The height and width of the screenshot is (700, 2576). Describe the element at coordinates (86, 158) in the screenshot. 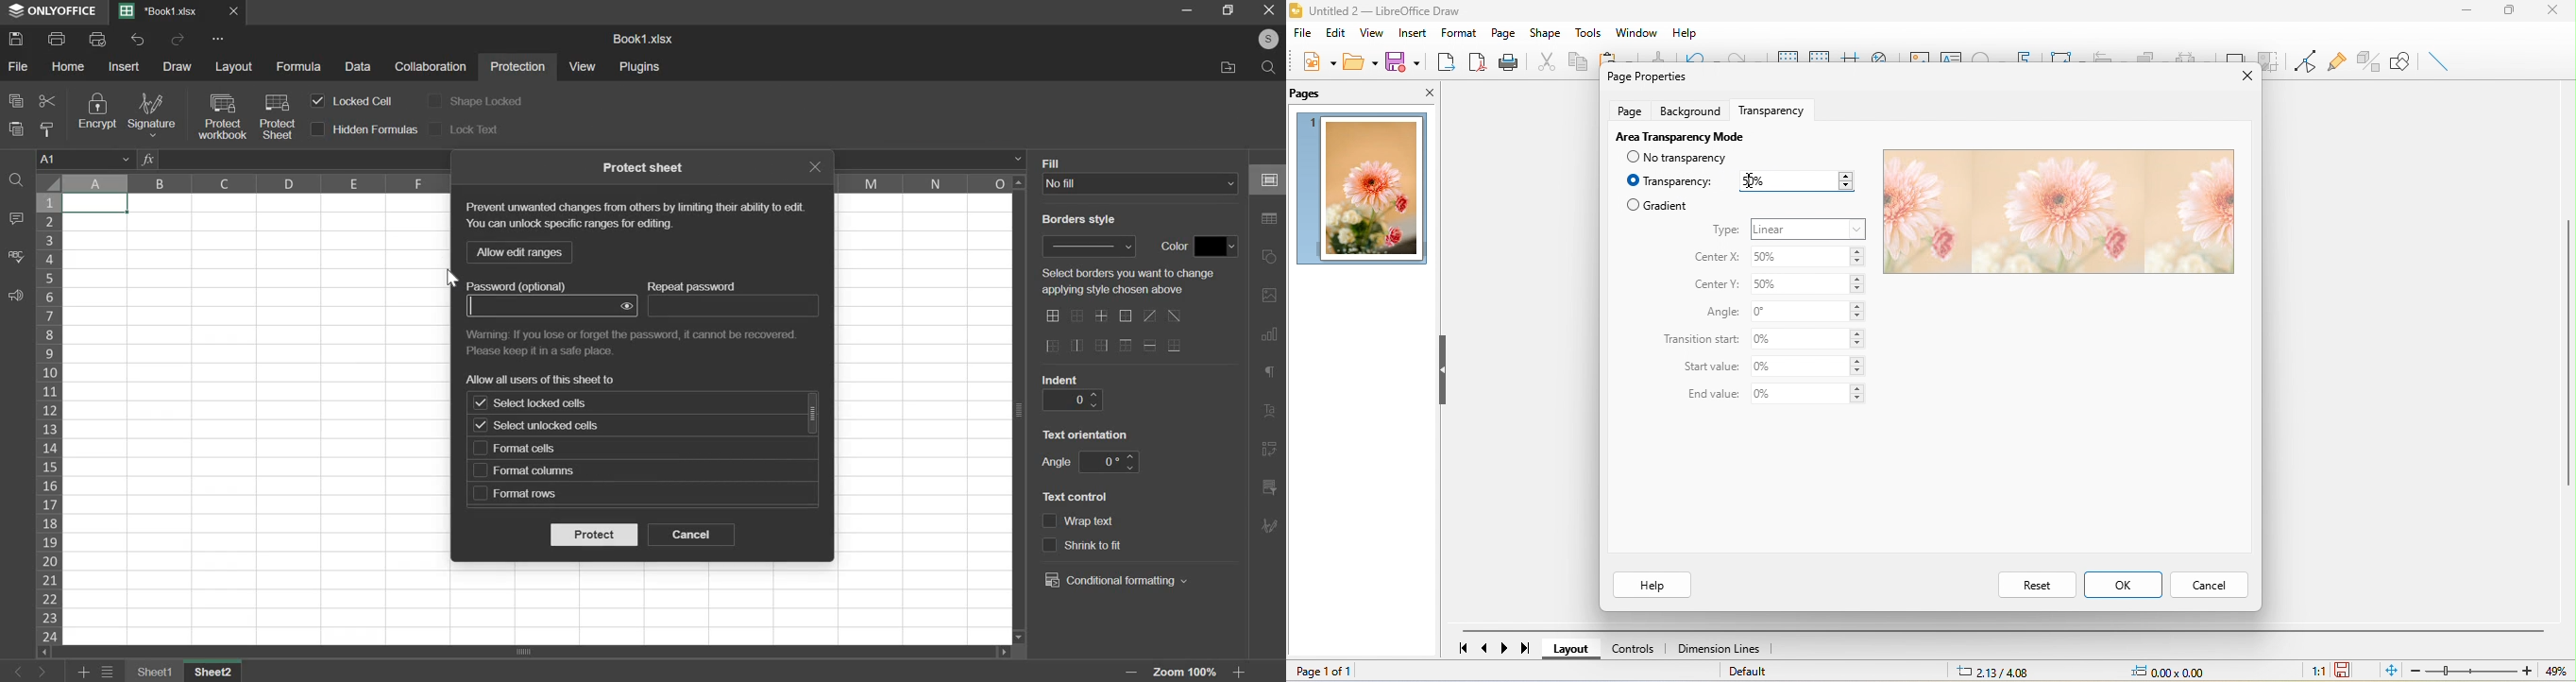

I see `cell name` at that location.